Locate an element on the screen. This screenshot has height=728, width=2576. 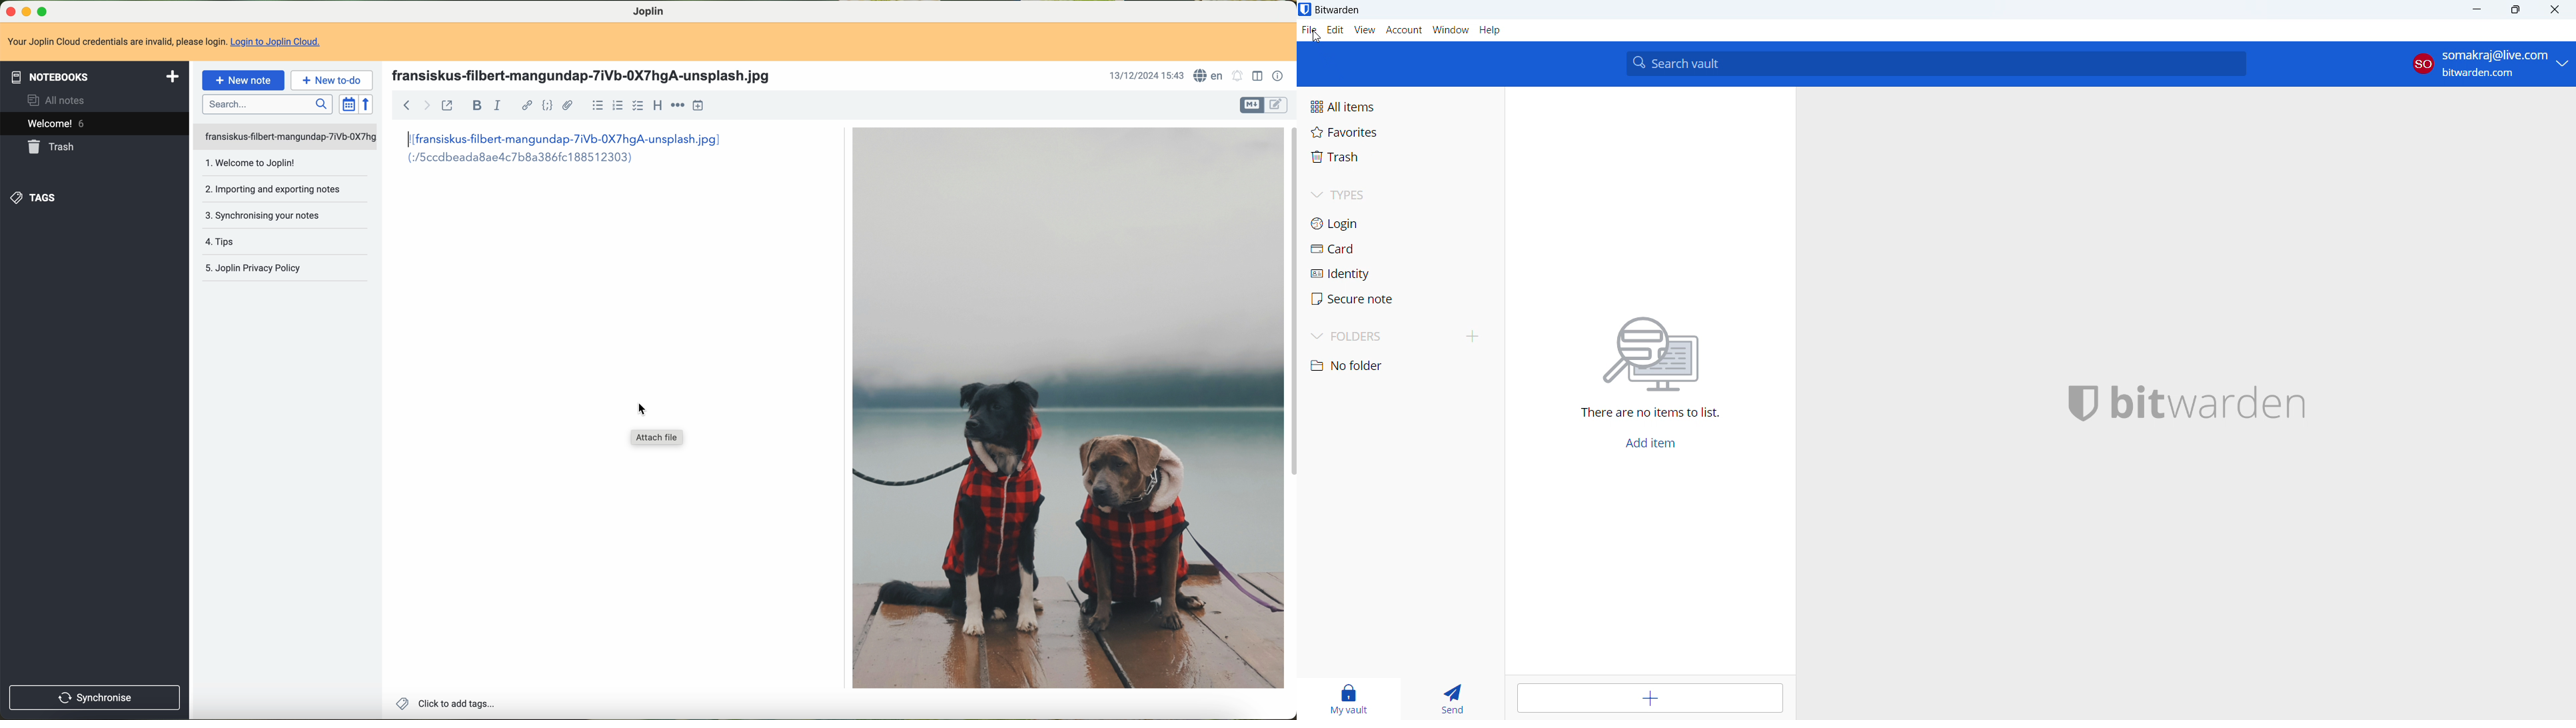
There are no items to list is located at coordinates (1654, 411).